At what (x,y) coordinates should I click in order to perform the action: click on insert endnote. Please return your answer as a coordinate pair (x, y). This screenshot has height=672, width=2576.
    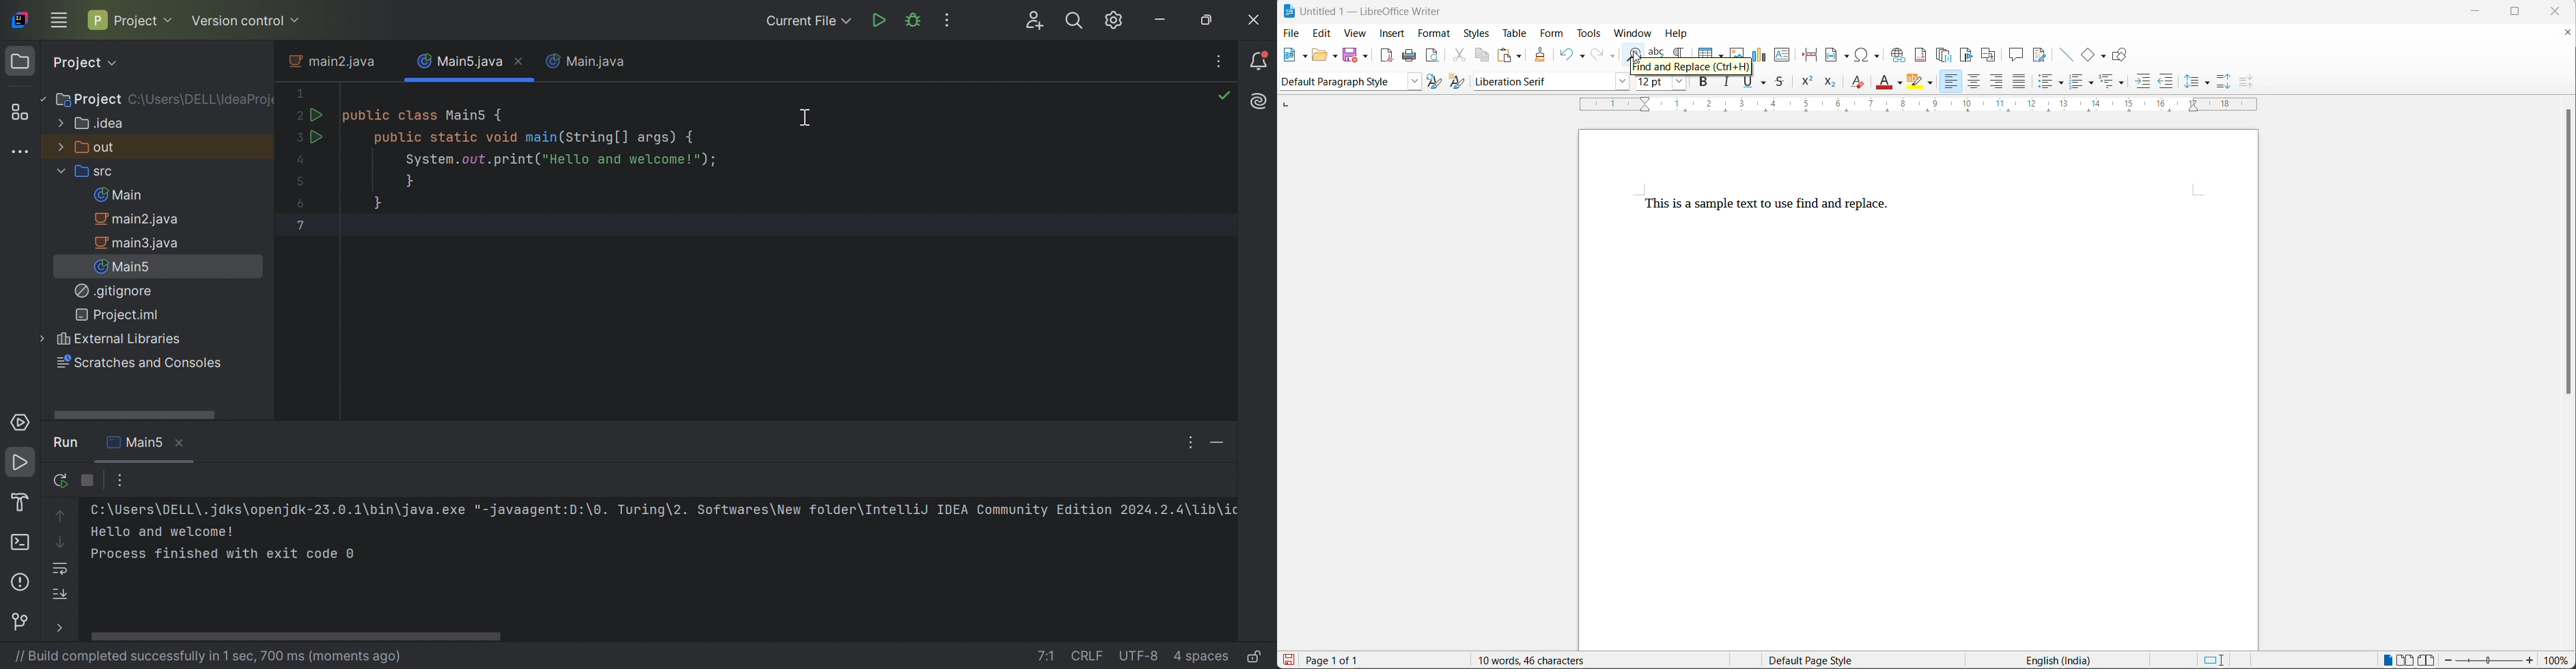
    Looking at the image, I should click on (1946, 55).